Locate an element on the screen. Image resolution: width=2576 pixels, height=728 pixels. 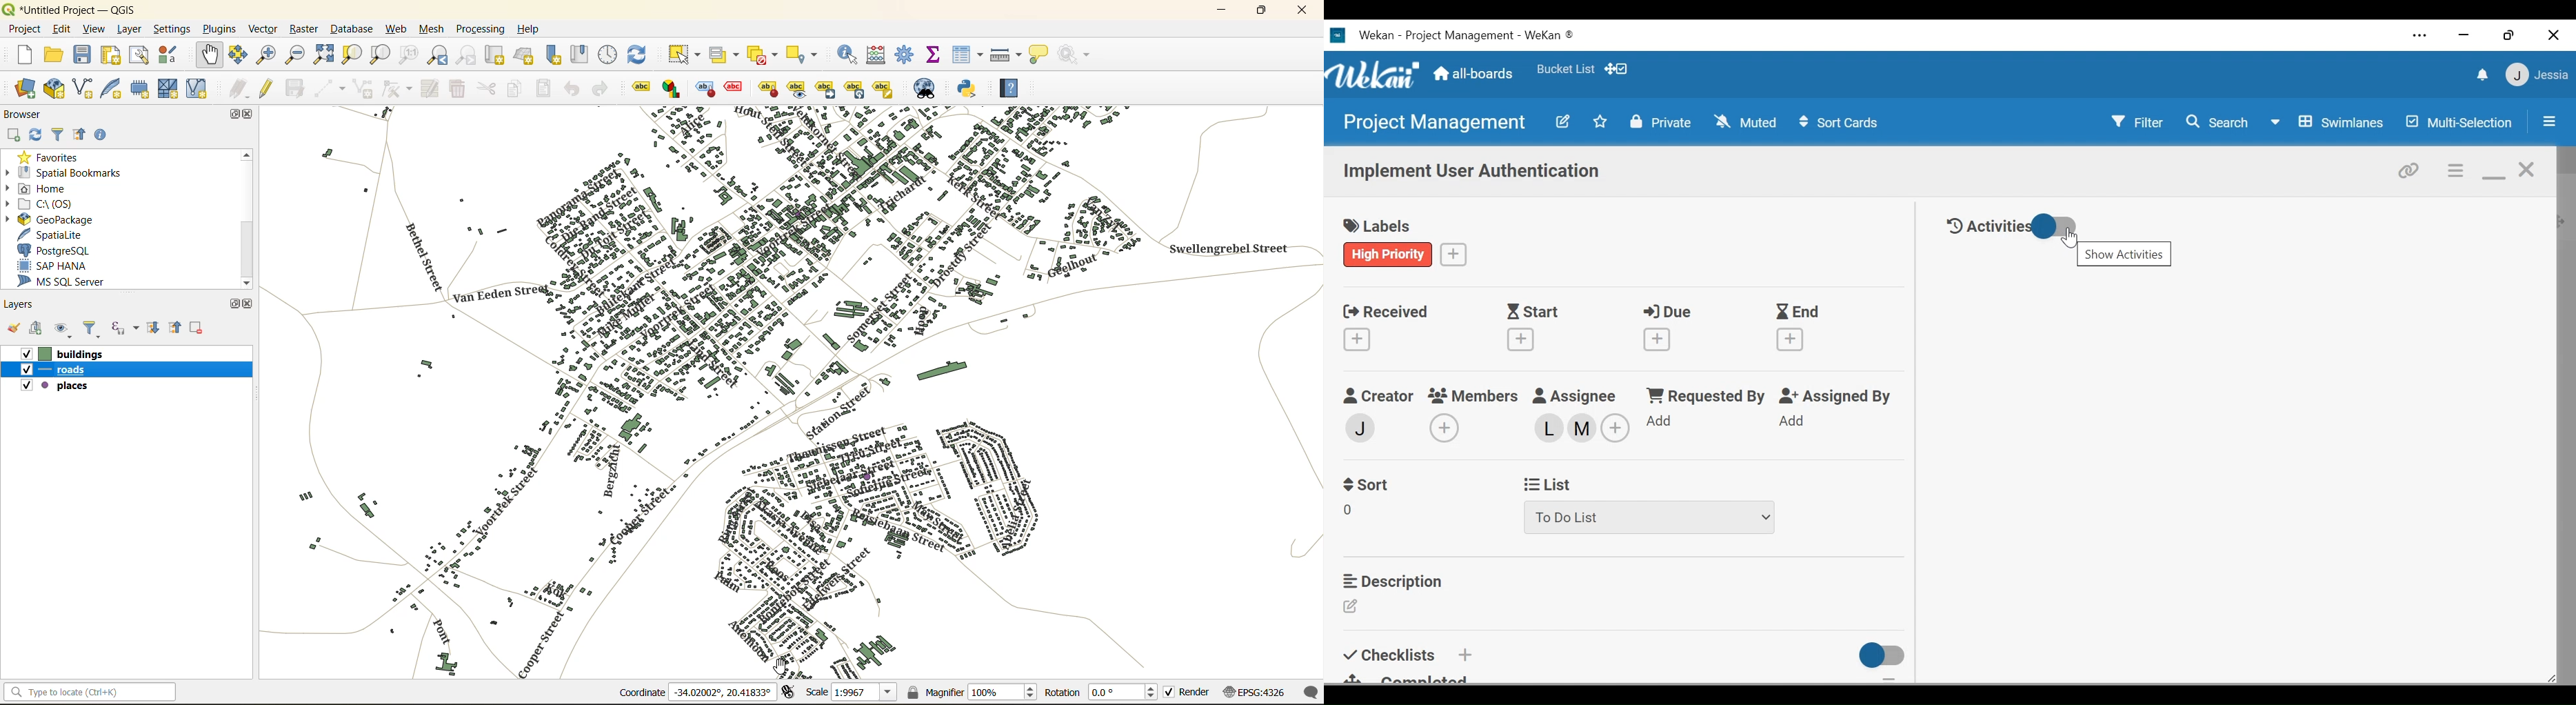
roads layer is located at coordinates (59, 370).